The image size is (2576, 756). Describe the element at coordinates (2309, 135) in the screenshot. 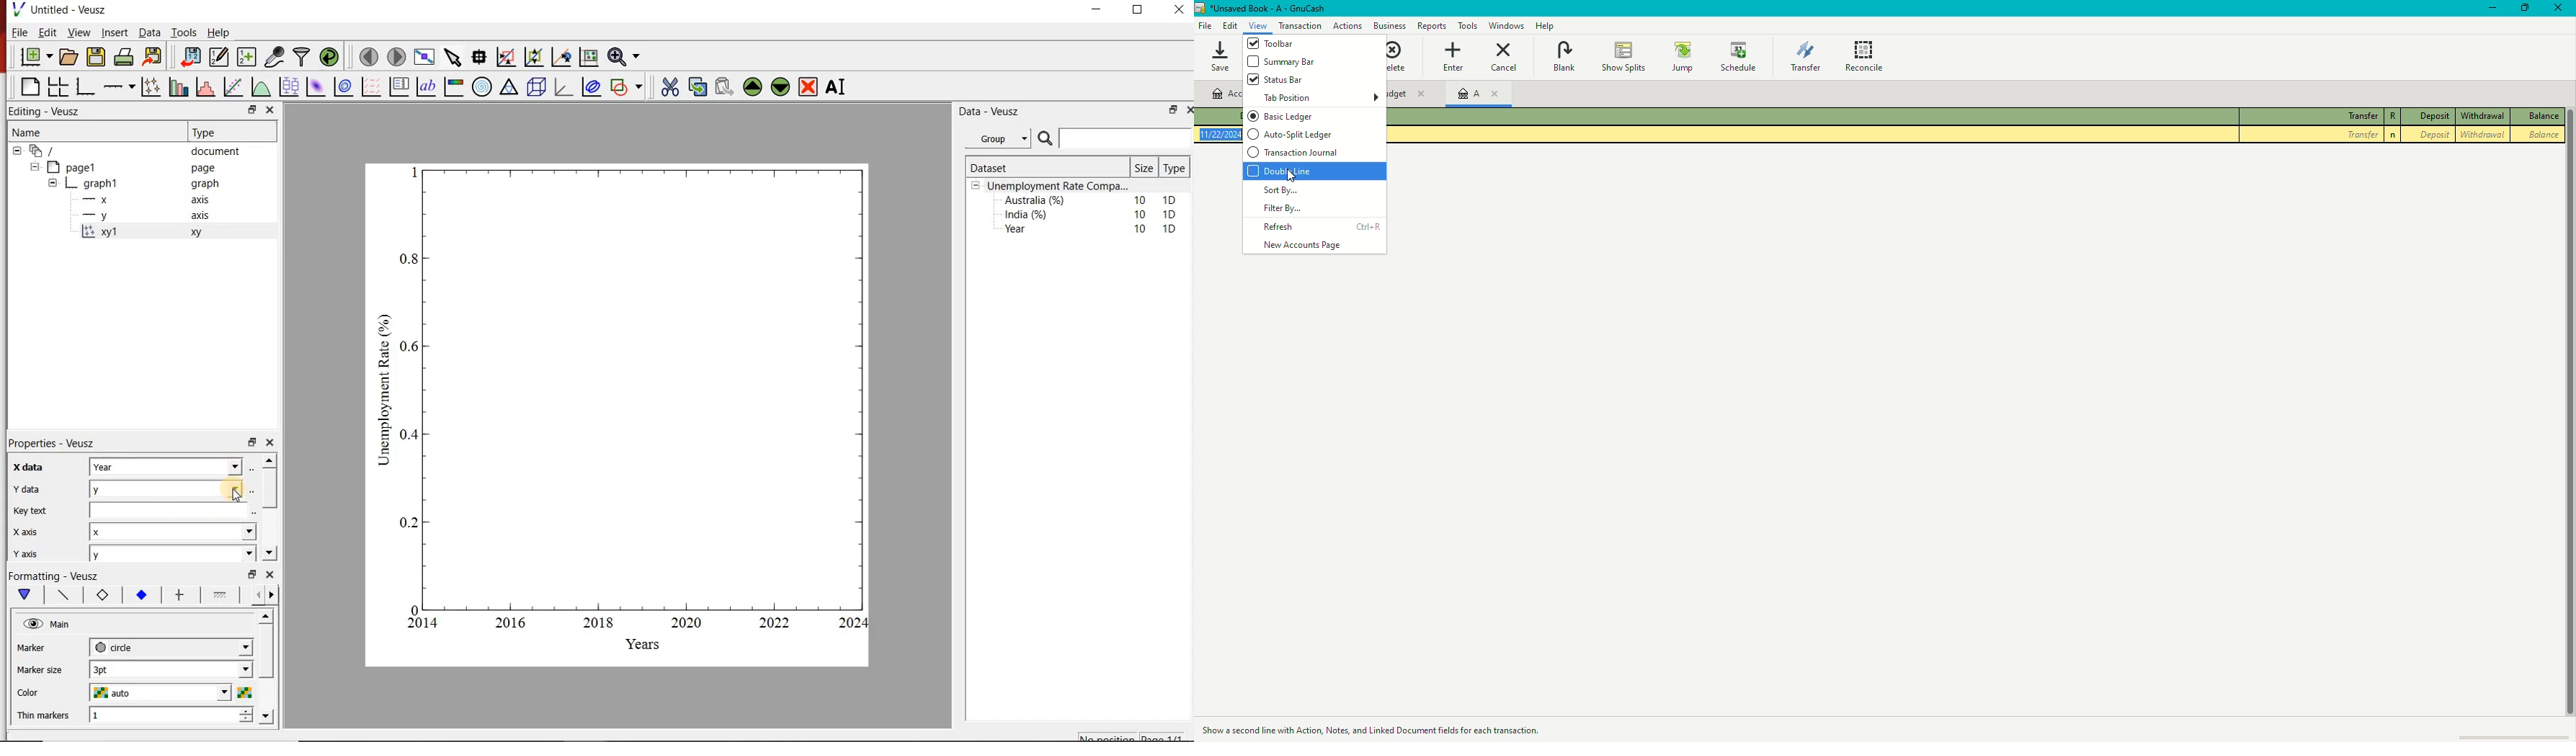

I see `Transfer` at that location.